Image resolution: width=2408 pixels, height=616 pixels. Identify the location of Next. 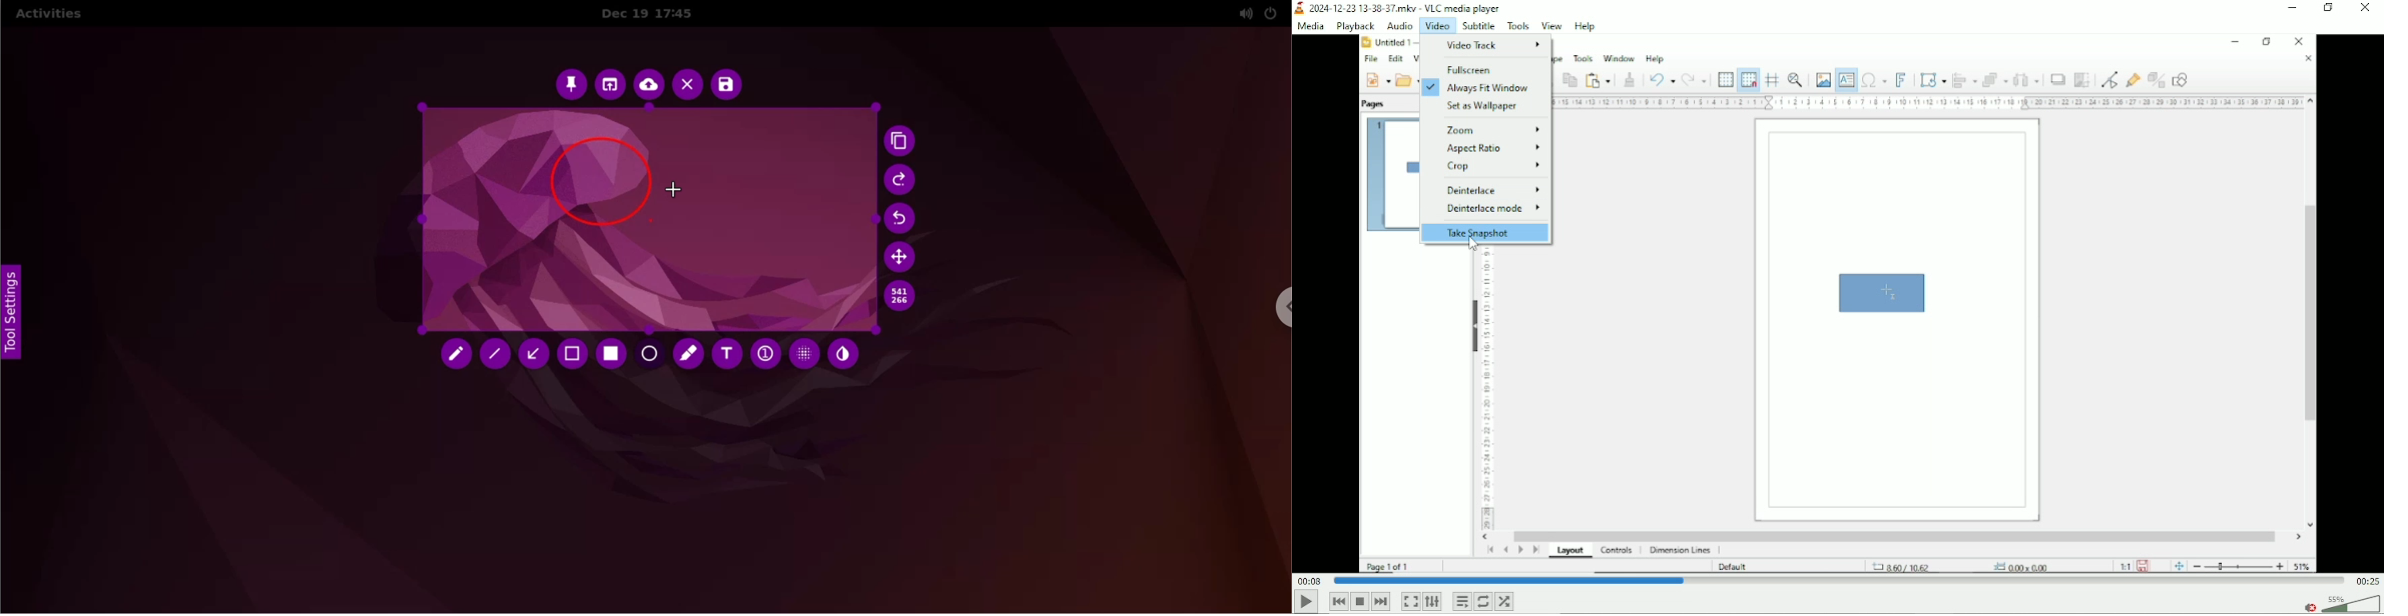
(1381, 602).